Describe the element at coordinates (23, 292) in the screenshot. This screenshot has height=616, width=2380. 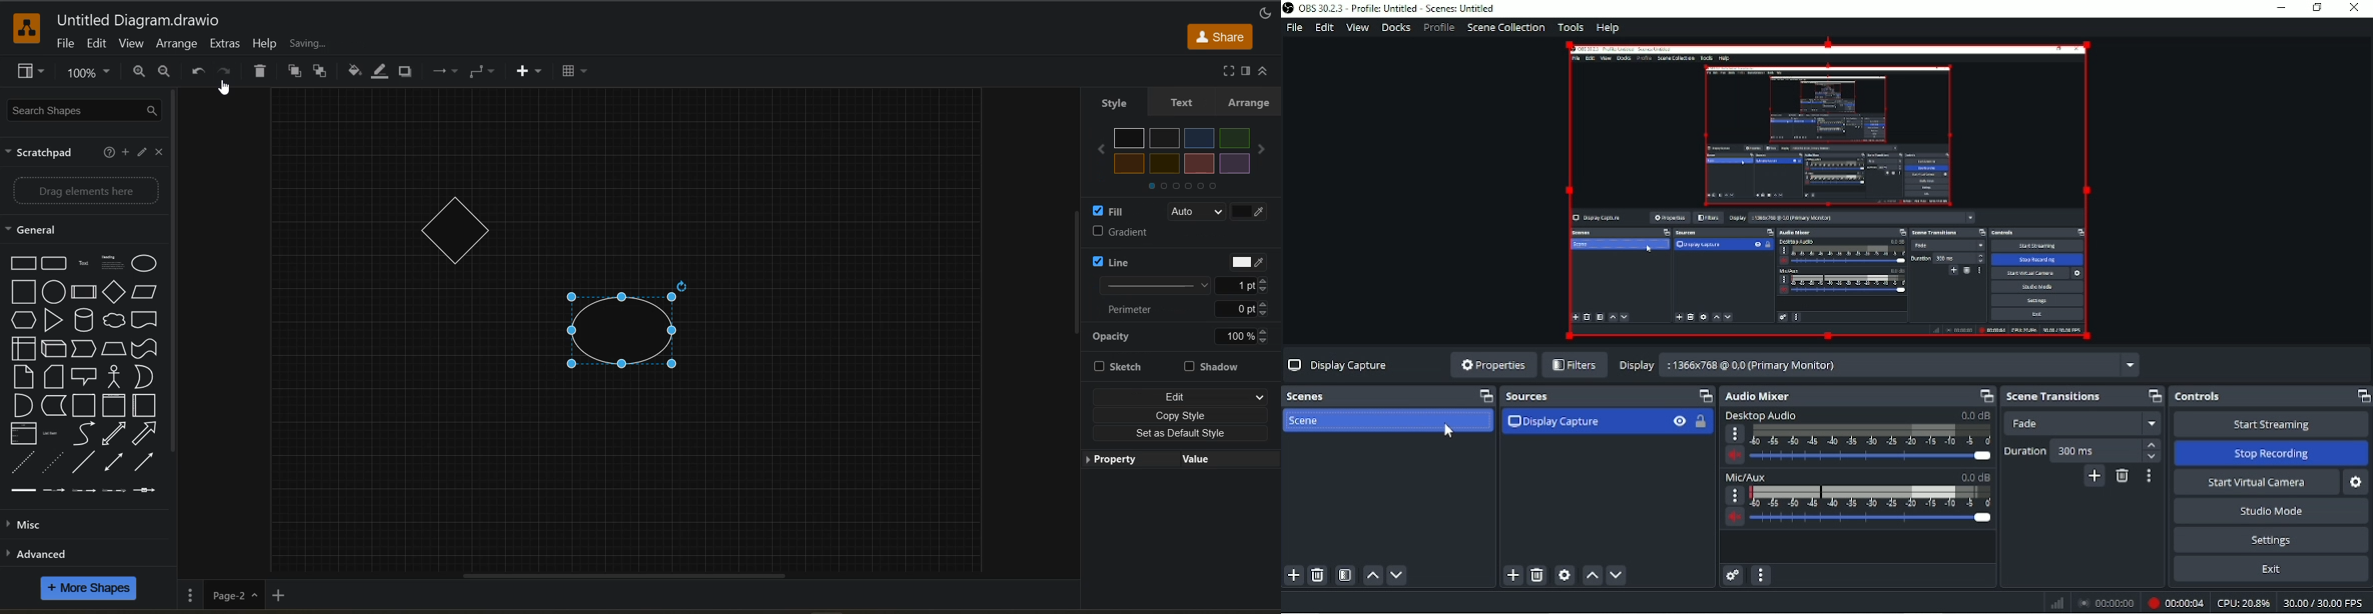
I see `square` at that location.